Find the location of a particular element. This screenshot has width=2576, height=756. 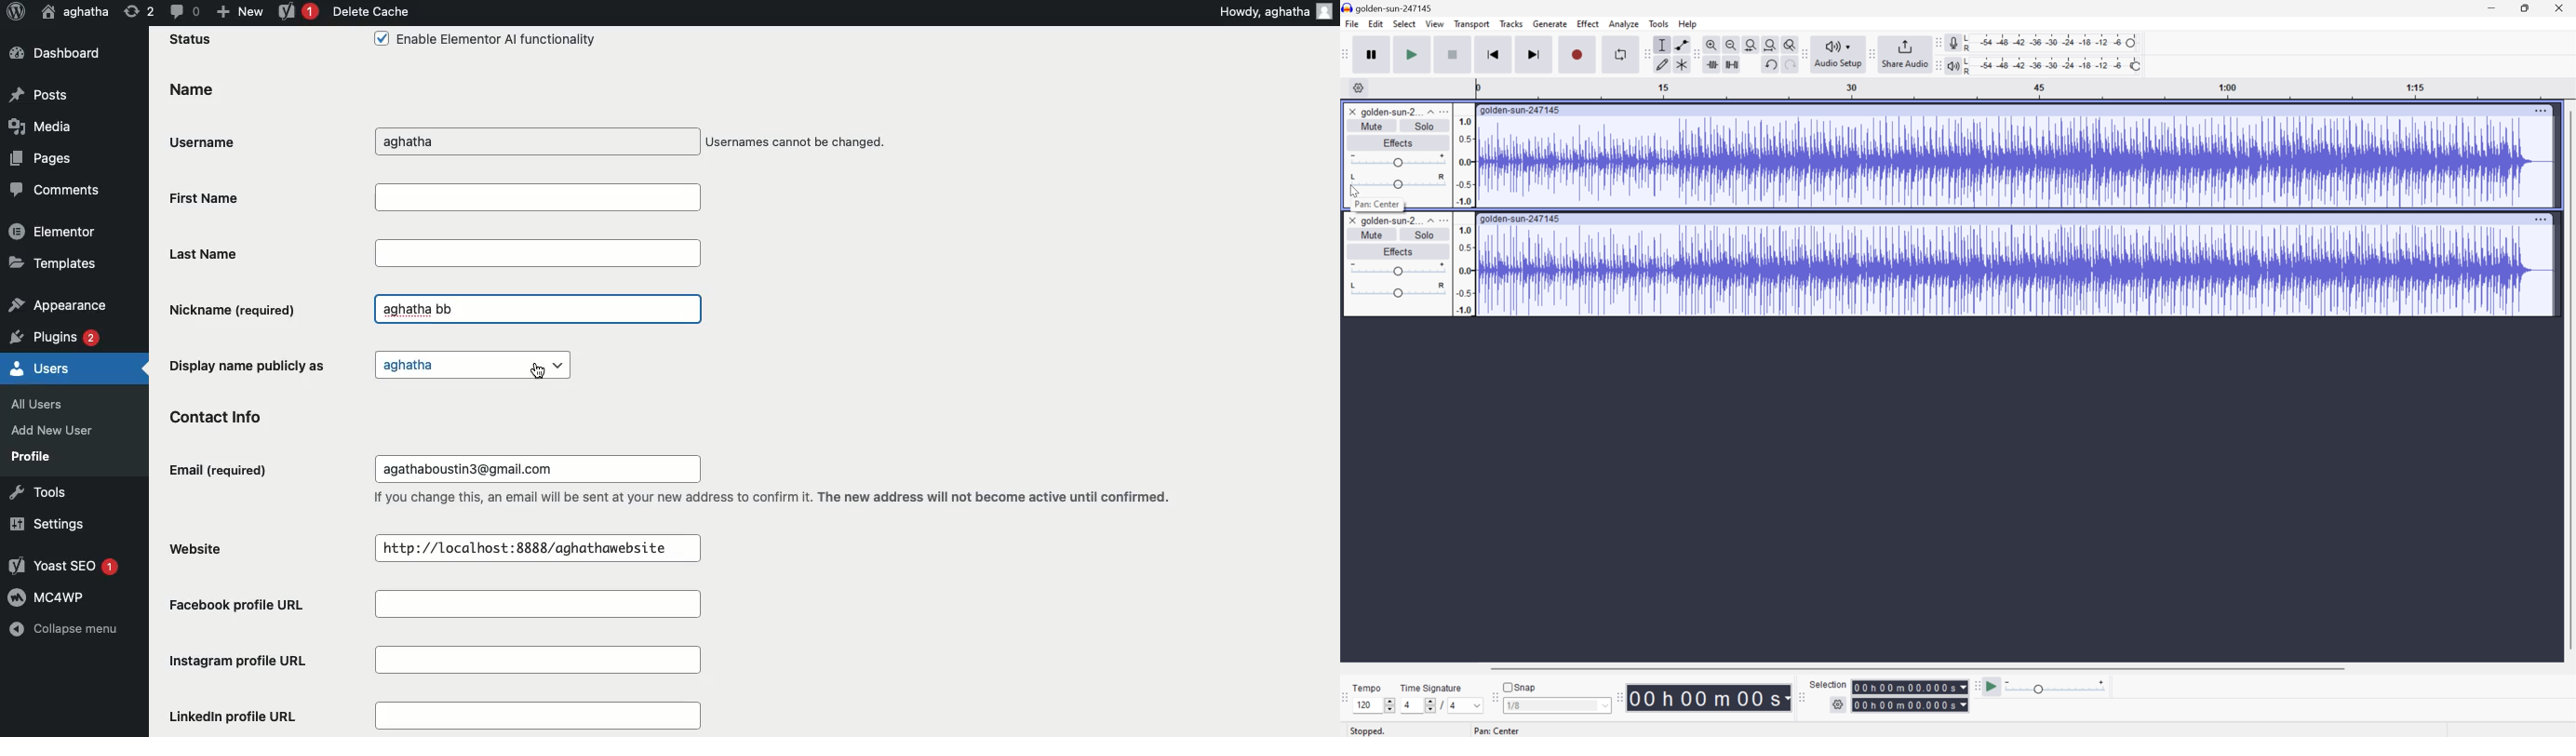

settings is located at coordinates (1839, 704).